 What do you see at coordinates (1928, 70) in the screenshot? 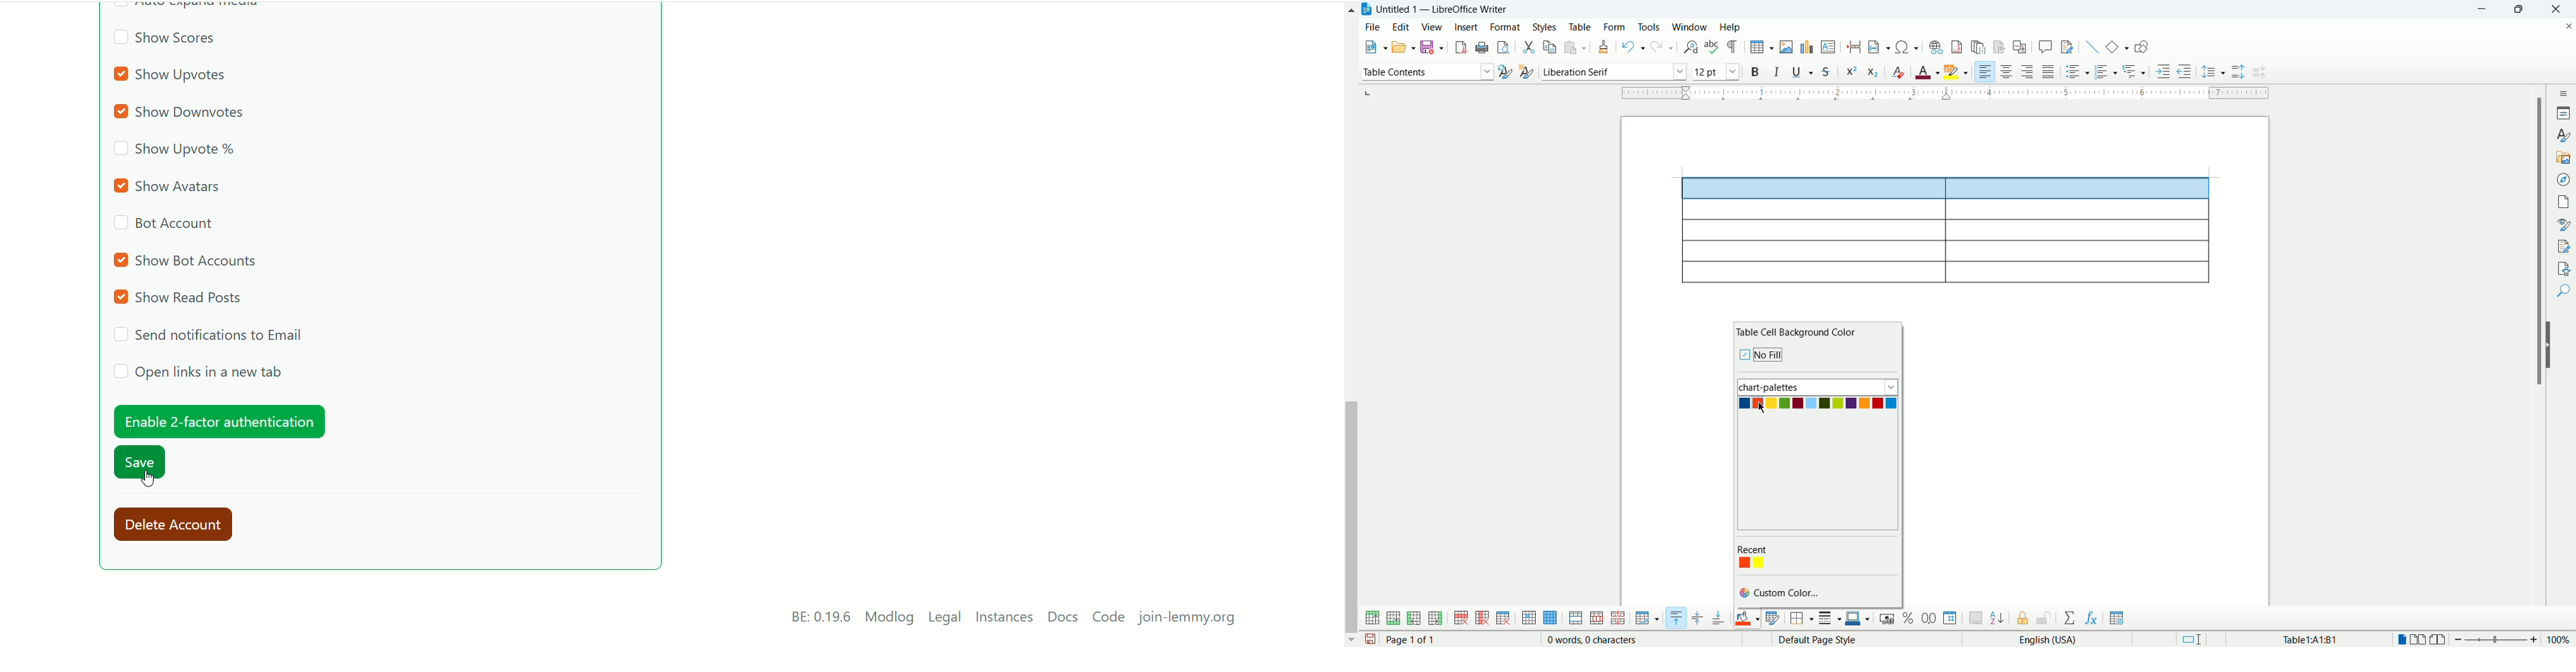
I see `font color` at bounding box center [1928, 70].